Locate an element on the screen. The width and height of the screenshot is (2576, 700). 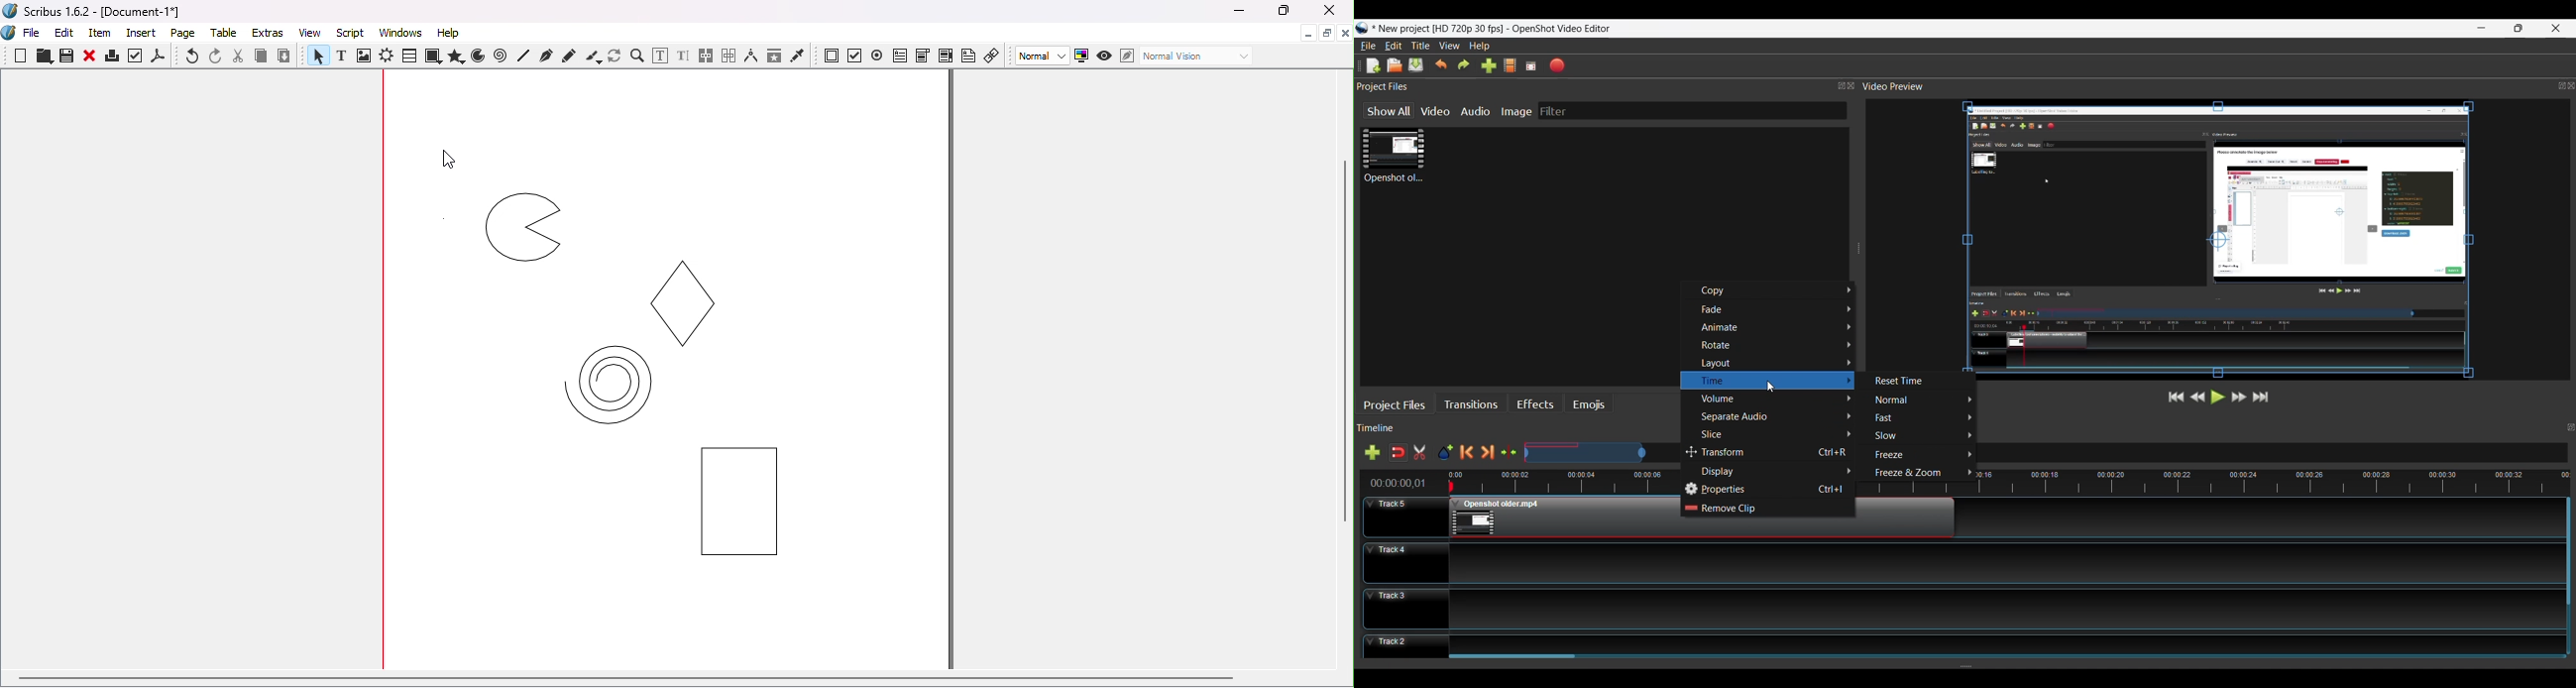
Copy is located at coordinates (261, 57).